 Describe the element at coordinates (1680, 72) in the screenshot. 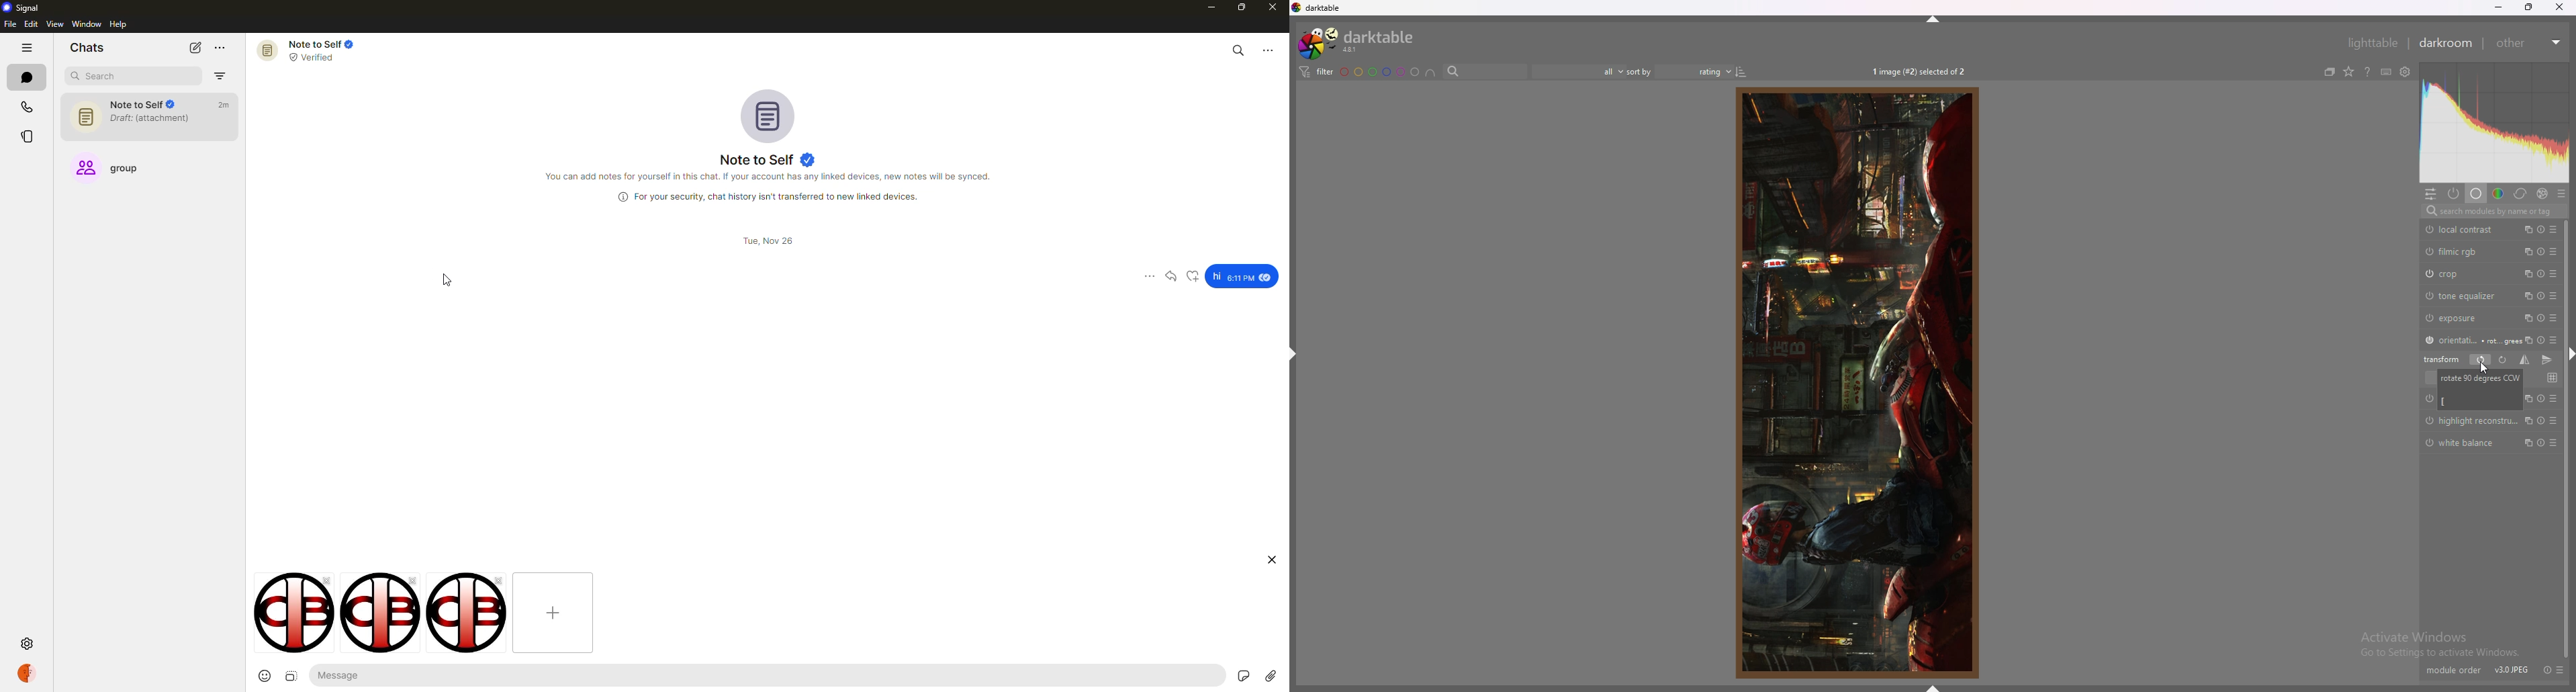

I see `determine sort order` at that location.